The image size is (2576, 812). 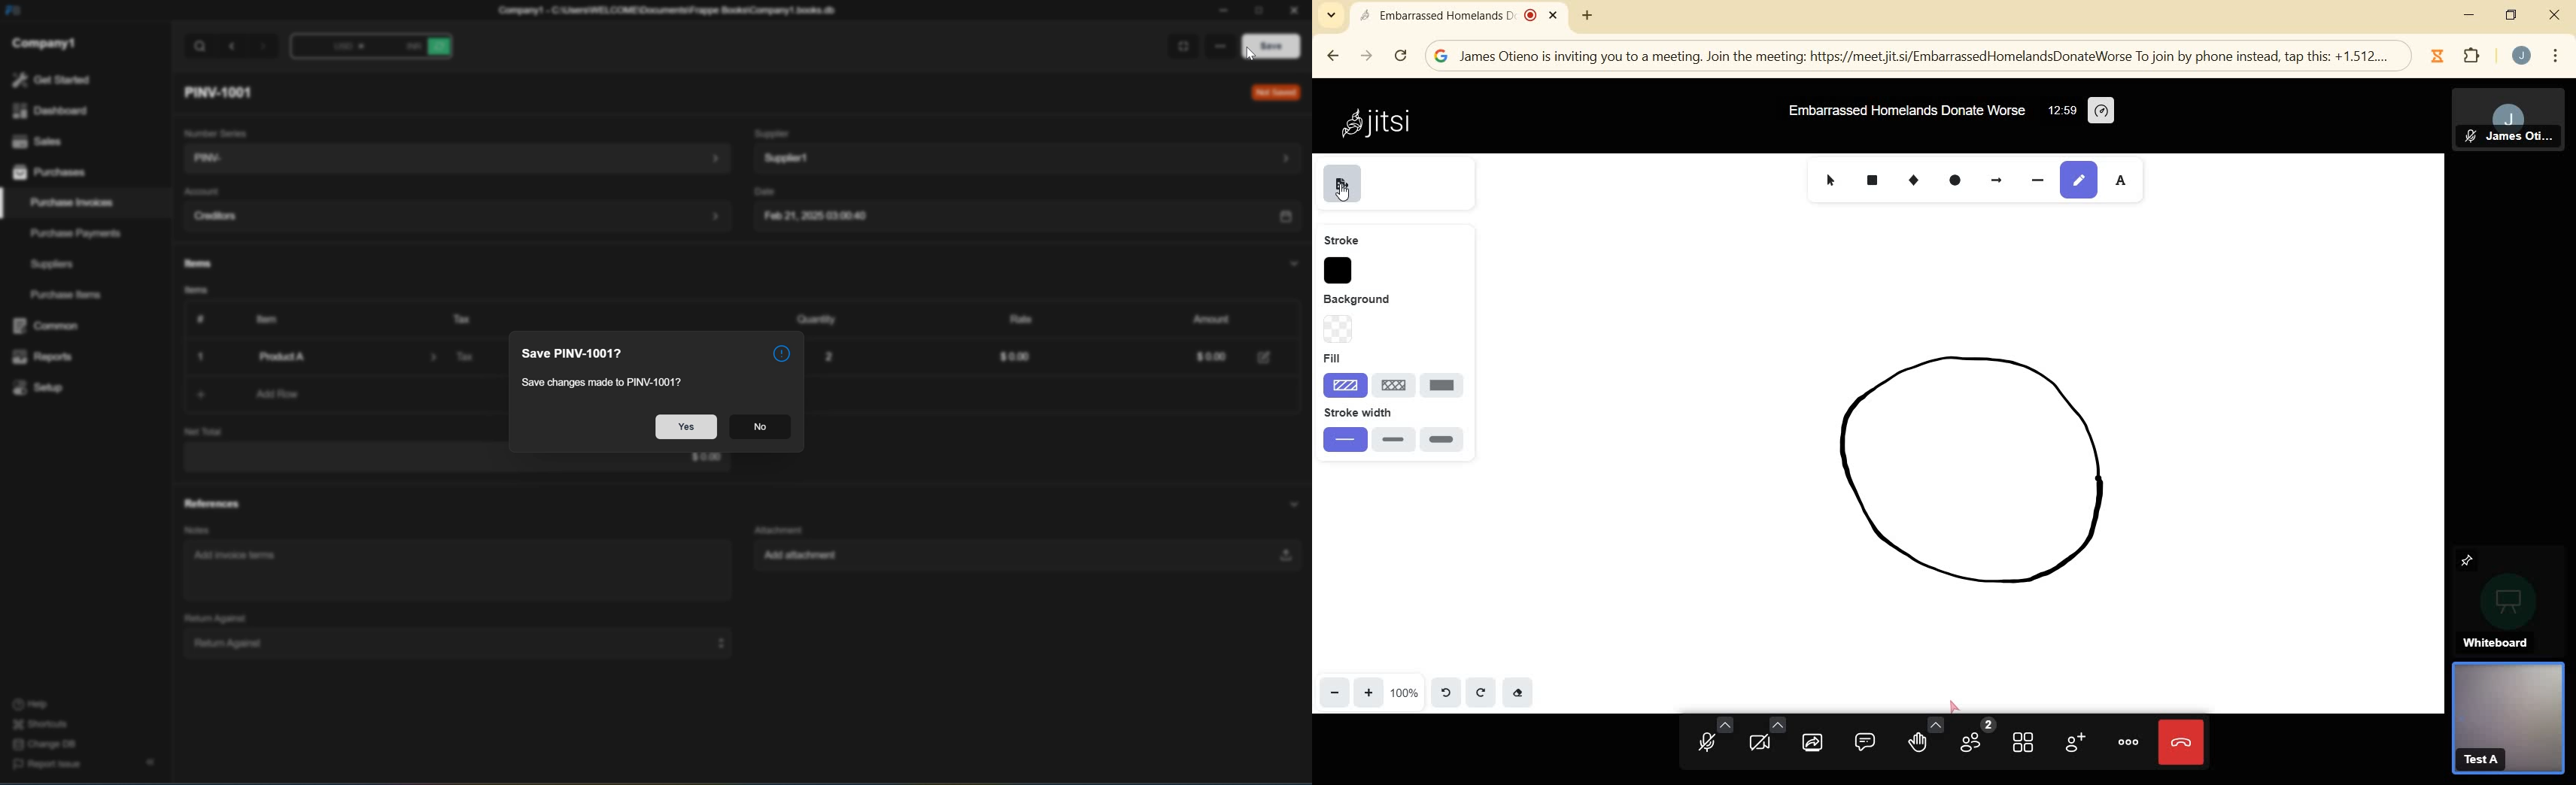 I want to click on change DB, so click(x=42, y=745).